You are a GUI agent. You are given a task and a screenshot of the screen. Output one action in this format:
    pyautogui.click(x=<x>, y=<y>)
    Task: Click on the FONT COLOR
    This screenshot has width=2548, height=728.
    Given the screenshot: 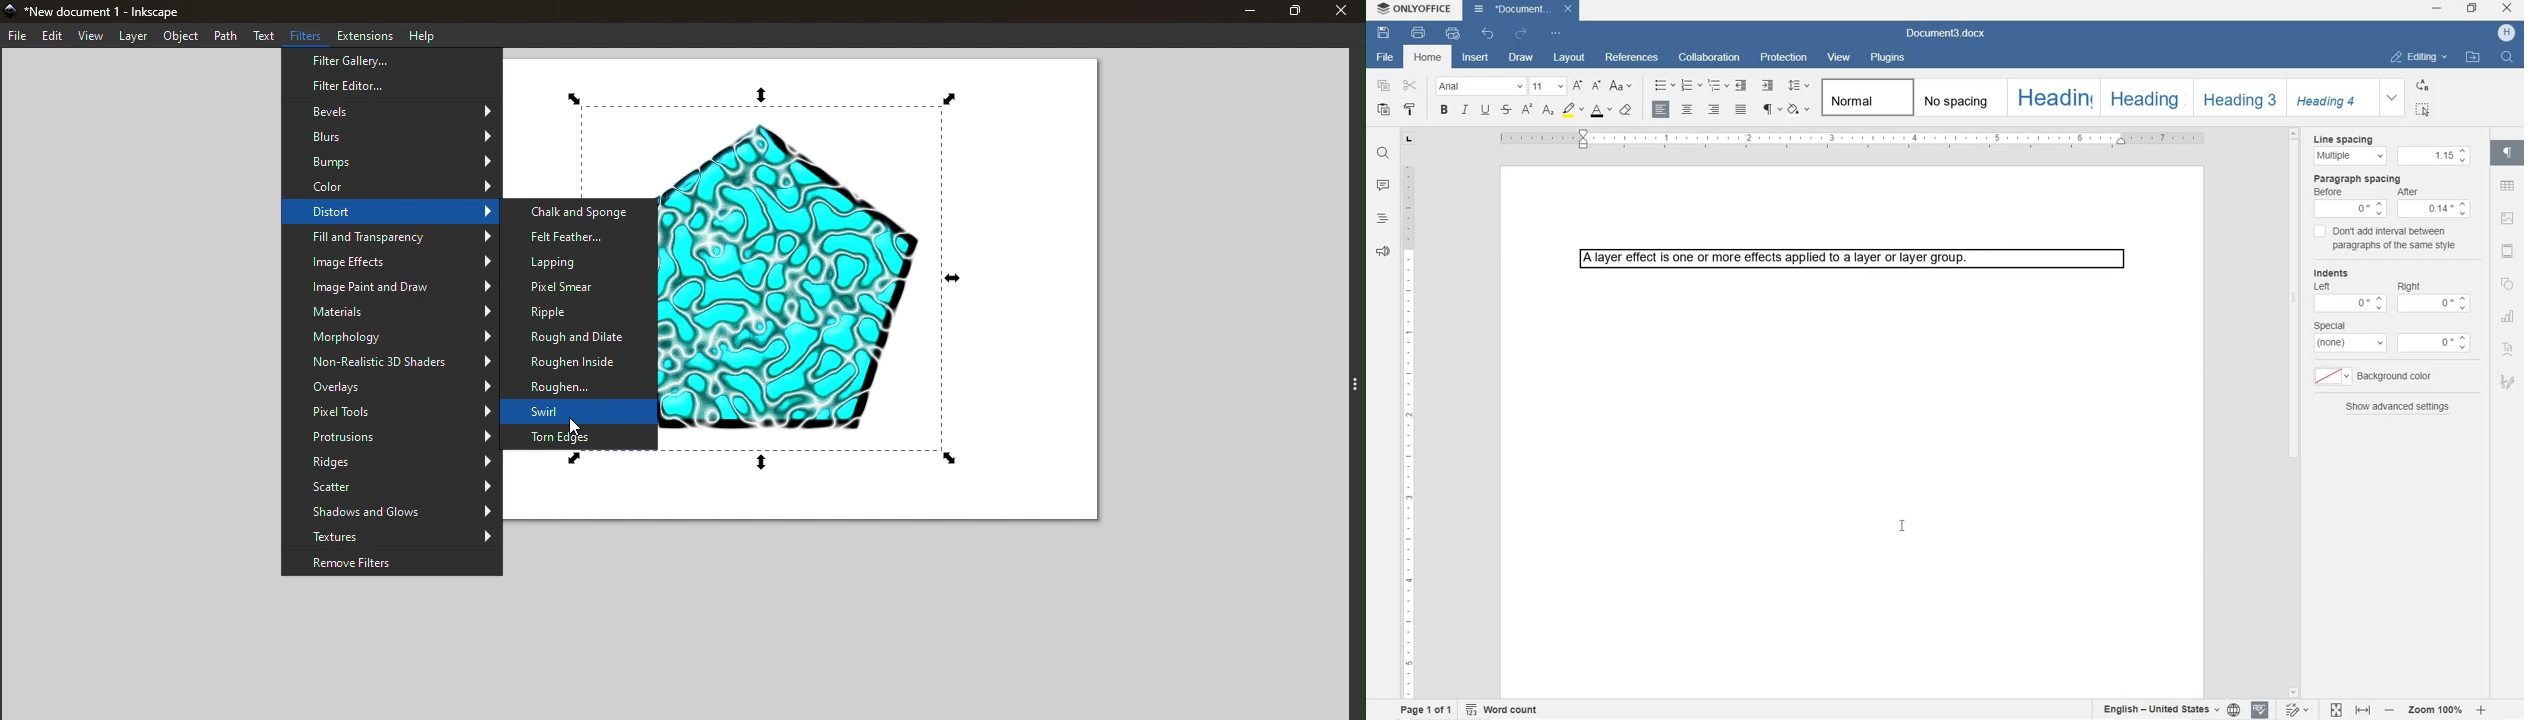 What is the action you would take?
    pyautogui.click(x=1603, y=110)
    